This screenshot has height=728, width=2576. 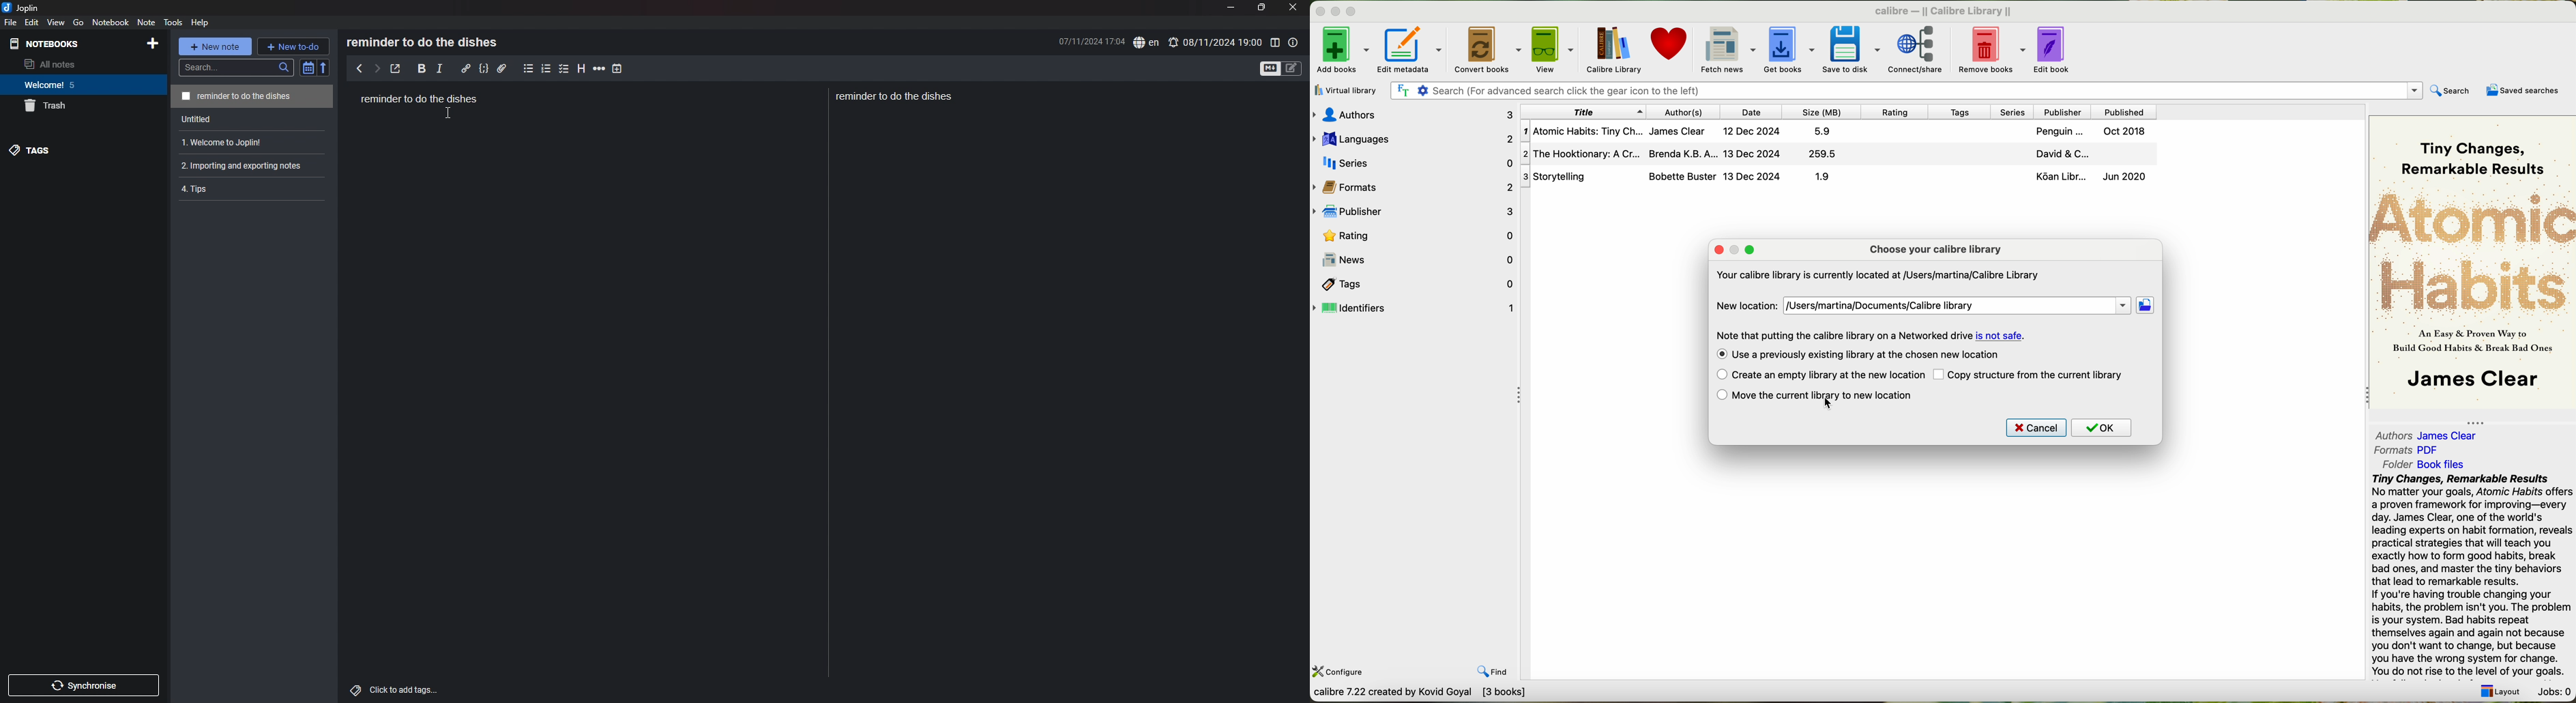 I want to click on note, so click(x=253, y=142).